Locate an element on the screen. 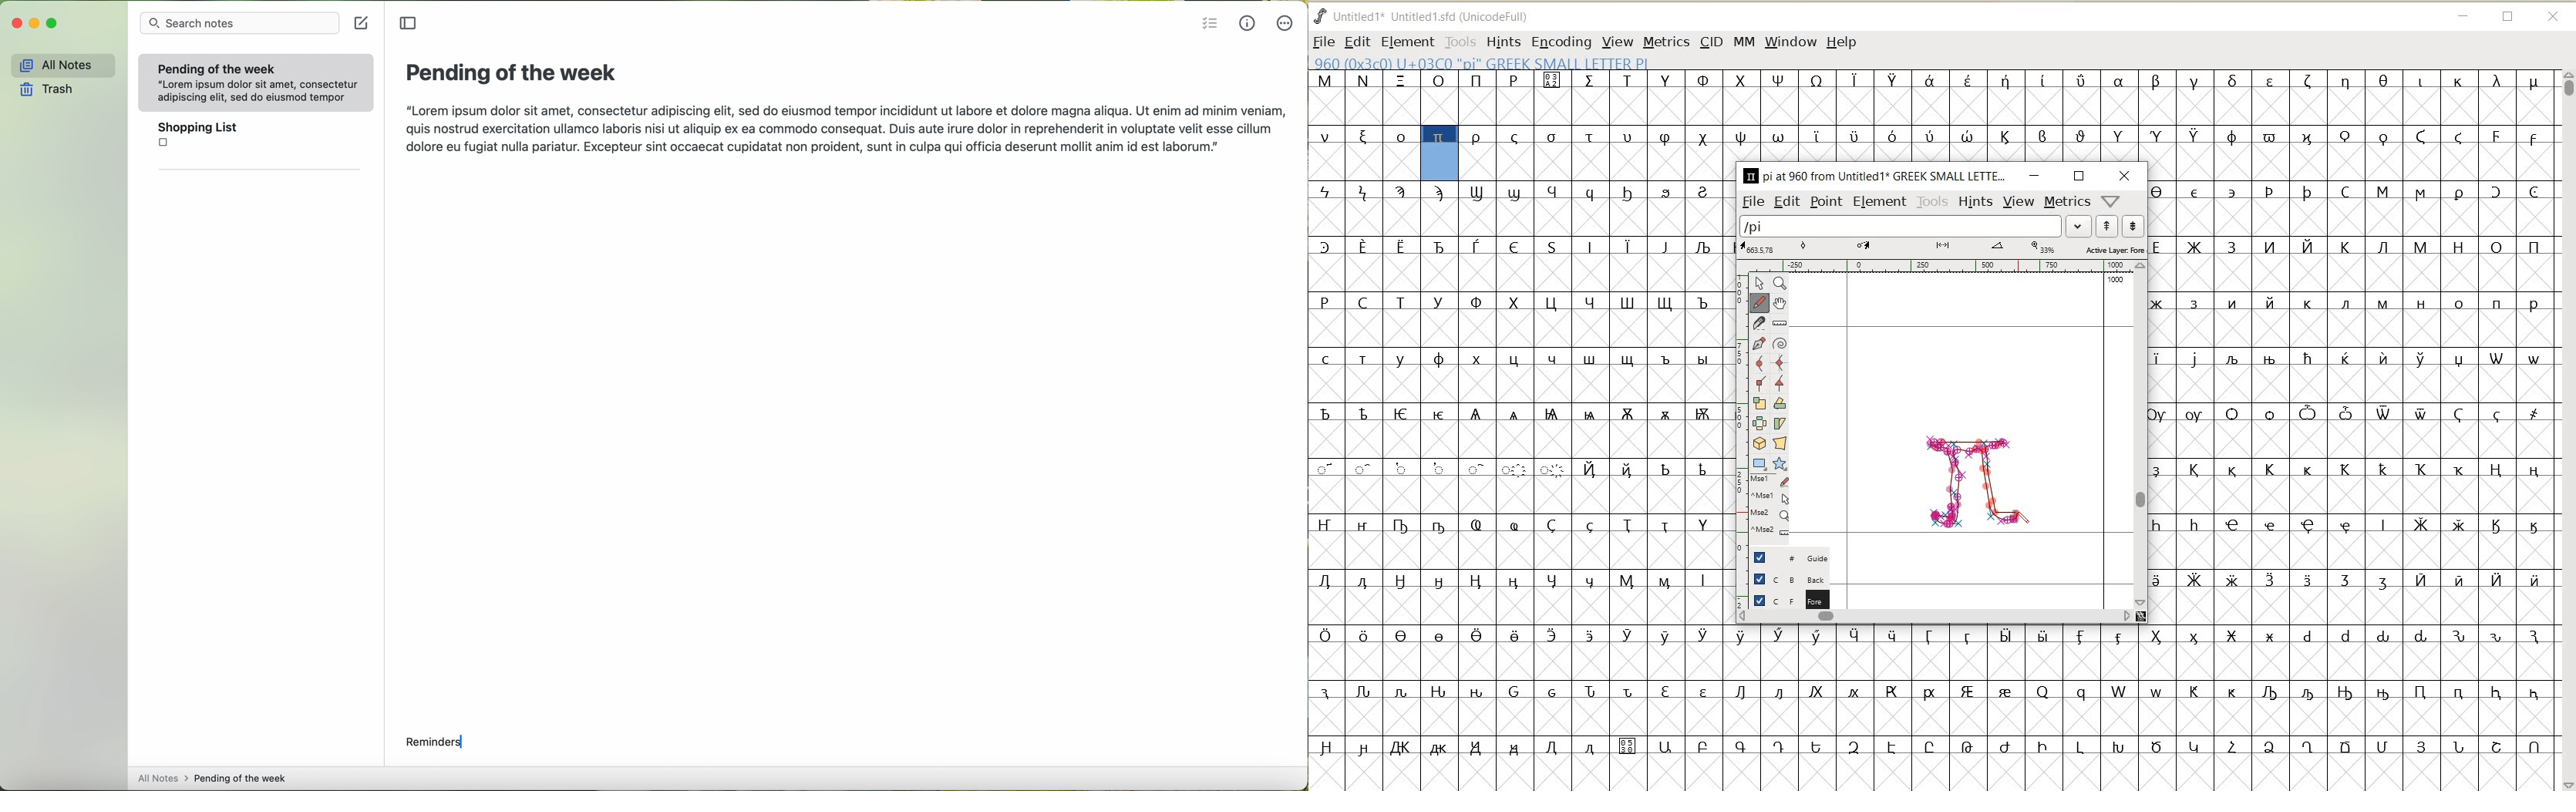 This screenshot has width=2576, height=812. TOOLS is located at coordinates (1931, 202).